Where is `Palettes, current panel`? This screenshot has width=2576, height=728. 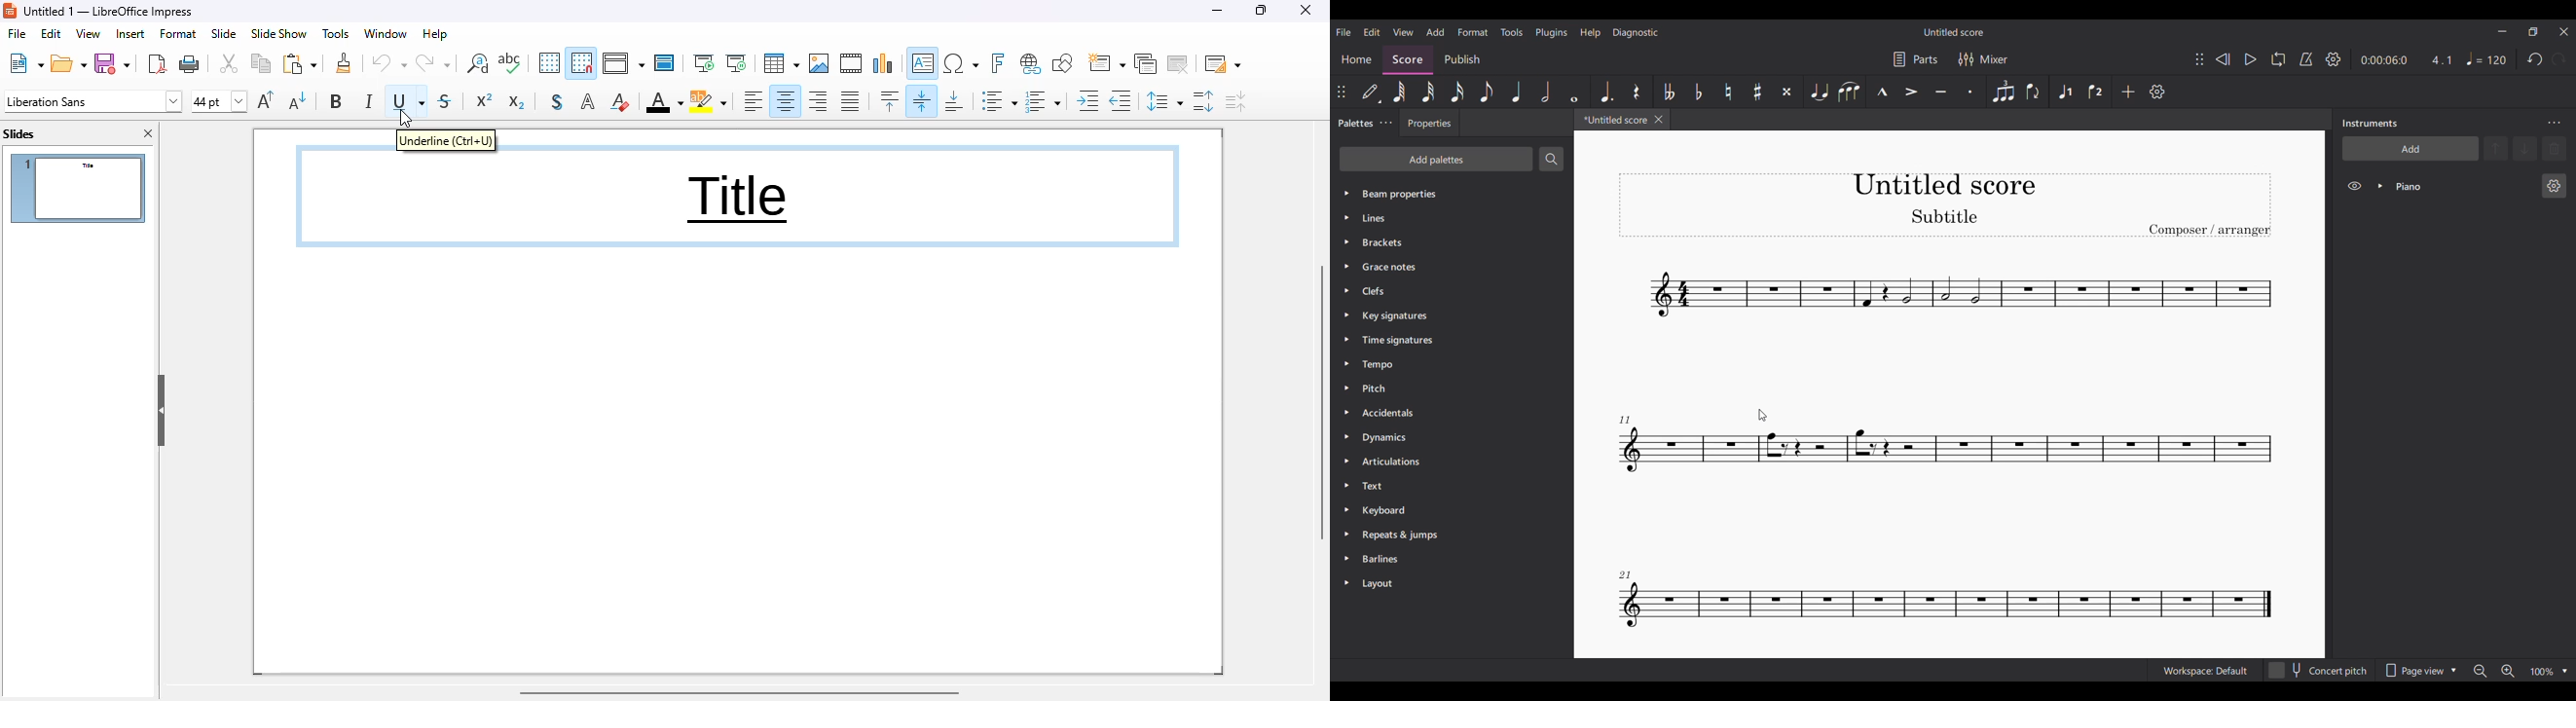 Palettes, current panel is located at coordinates (1353, 125).